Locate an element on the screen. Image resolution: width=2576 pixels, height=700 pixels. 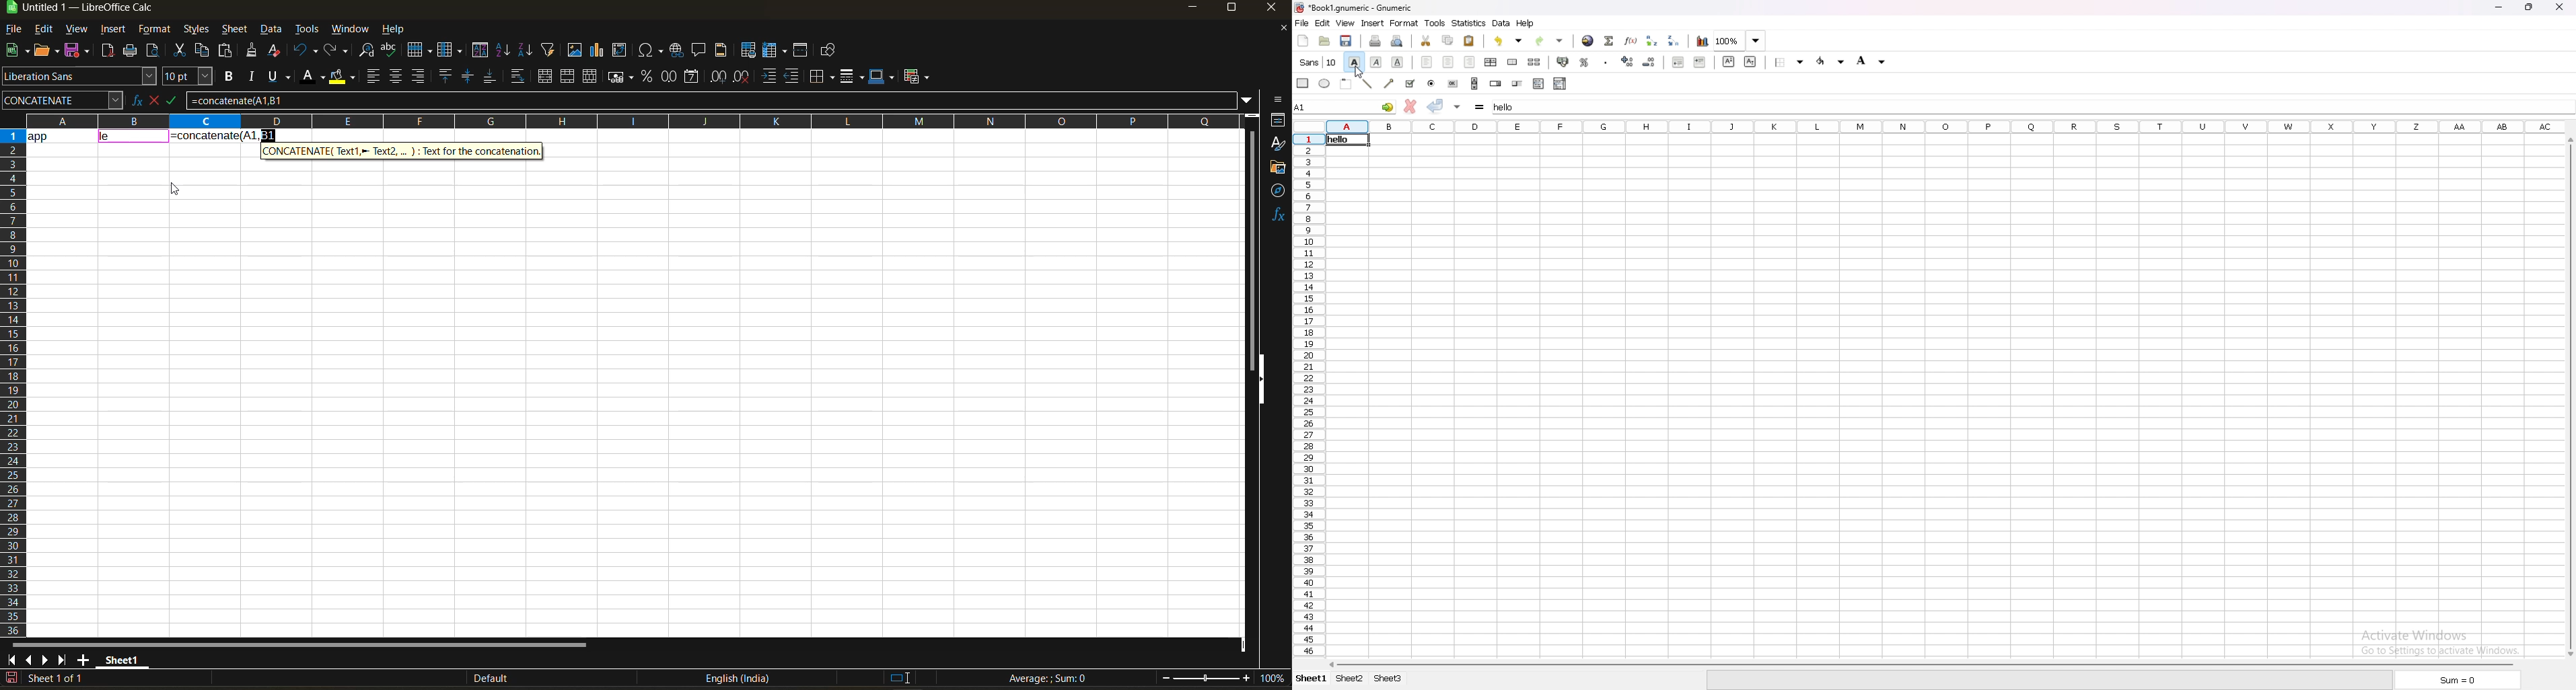
navigator is located at coordinates (1279, 190).